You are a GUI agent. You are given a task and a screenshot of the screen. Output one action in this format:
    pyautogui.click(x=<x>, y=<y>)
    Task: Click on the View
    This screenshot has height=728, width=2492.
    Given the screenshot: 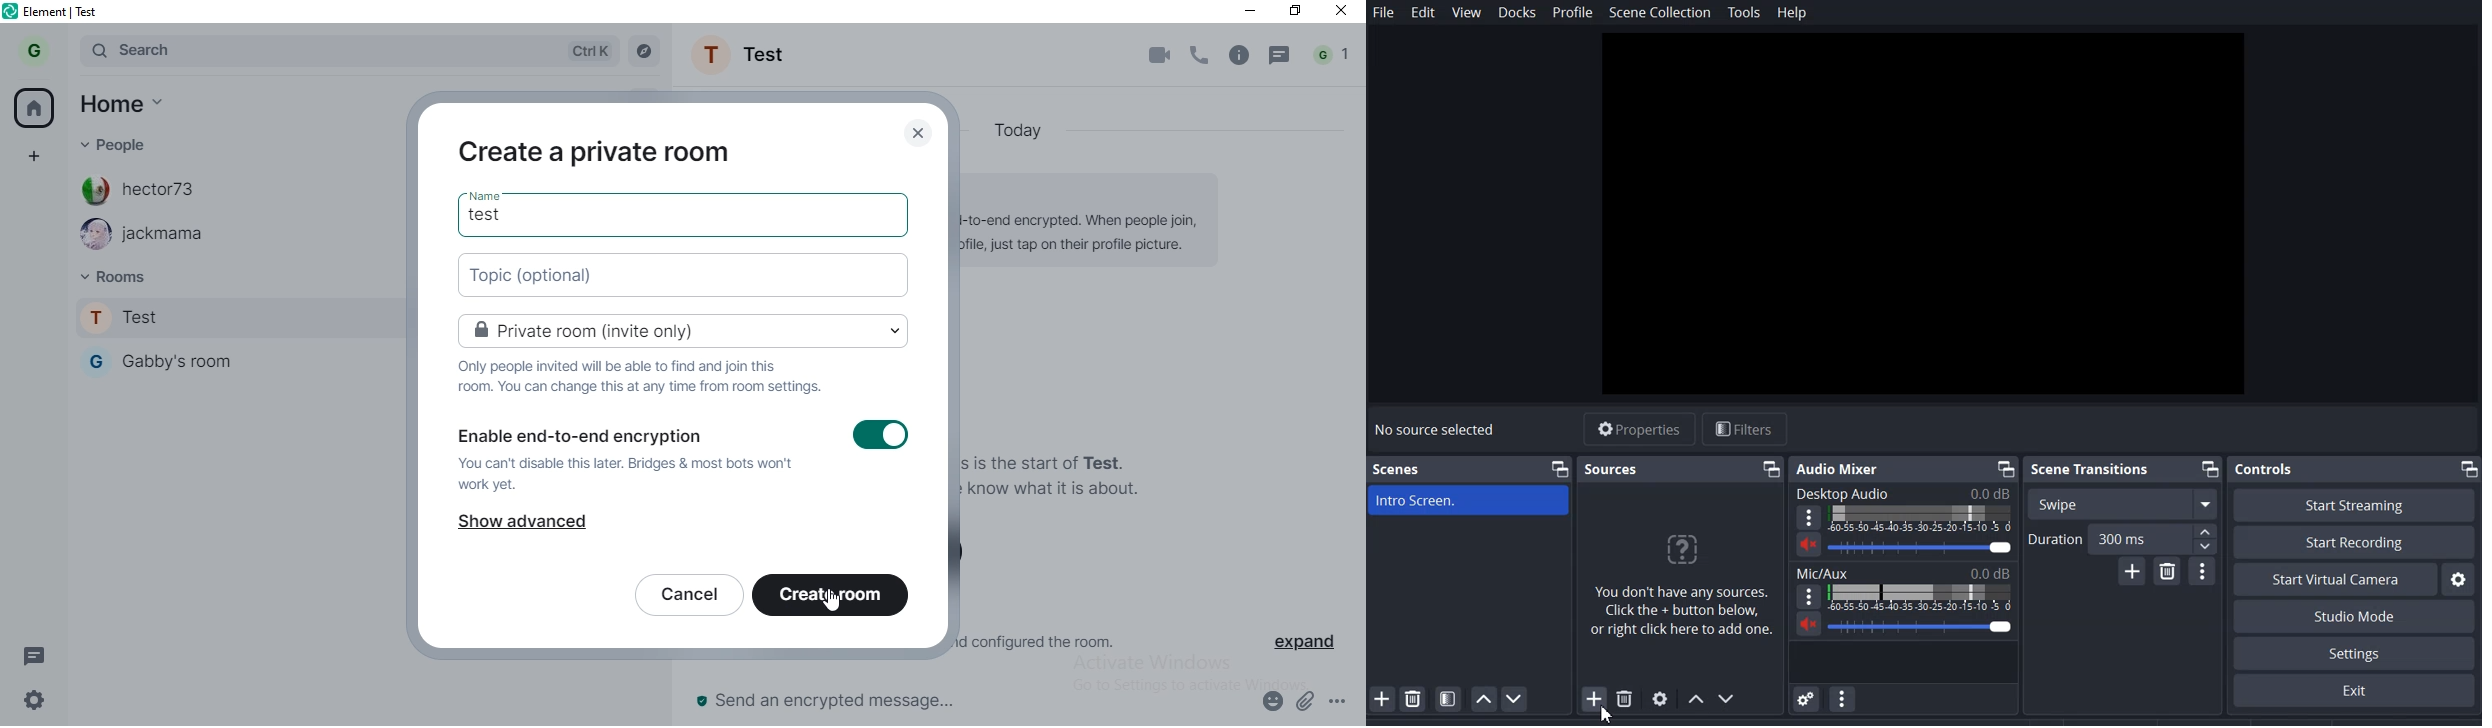 What is the action you would take?
    pyautogui.click(x=1466, y=12)
    